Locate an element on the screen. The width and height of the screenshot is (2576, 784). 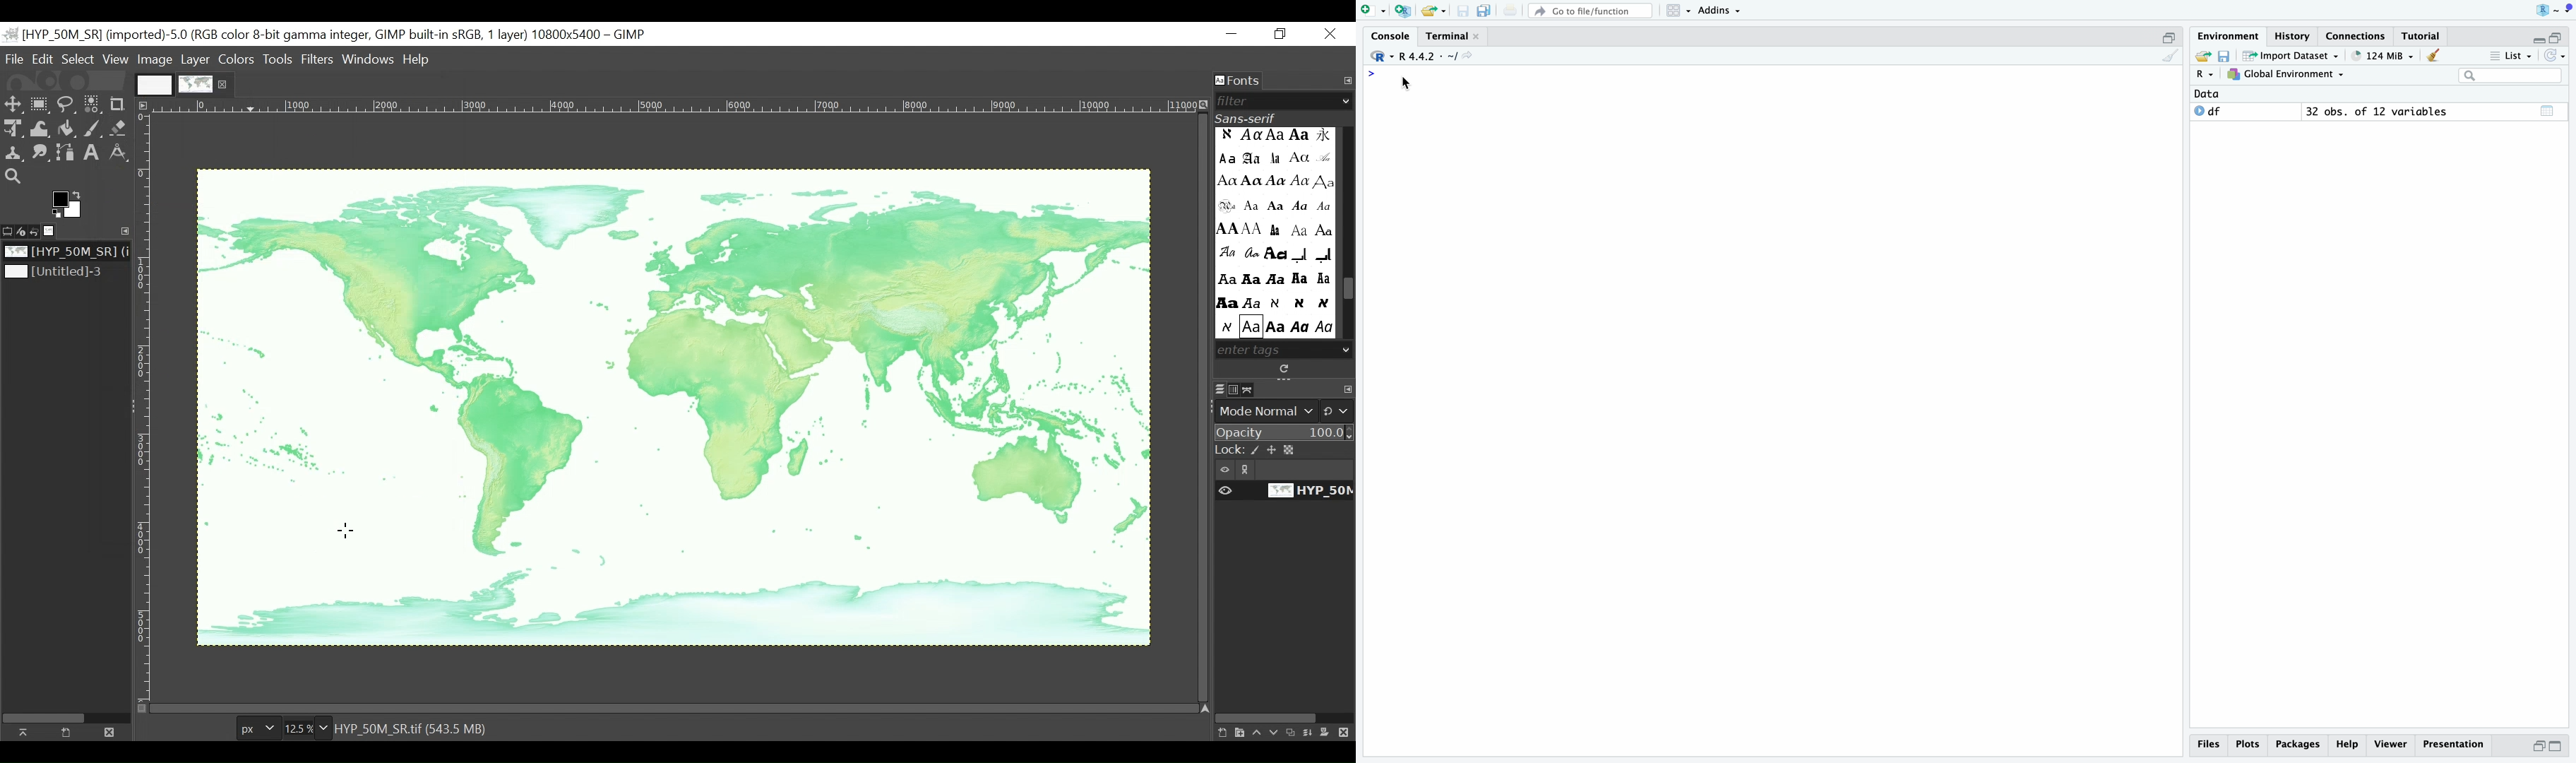
R is located at coordinates (1382, 56).